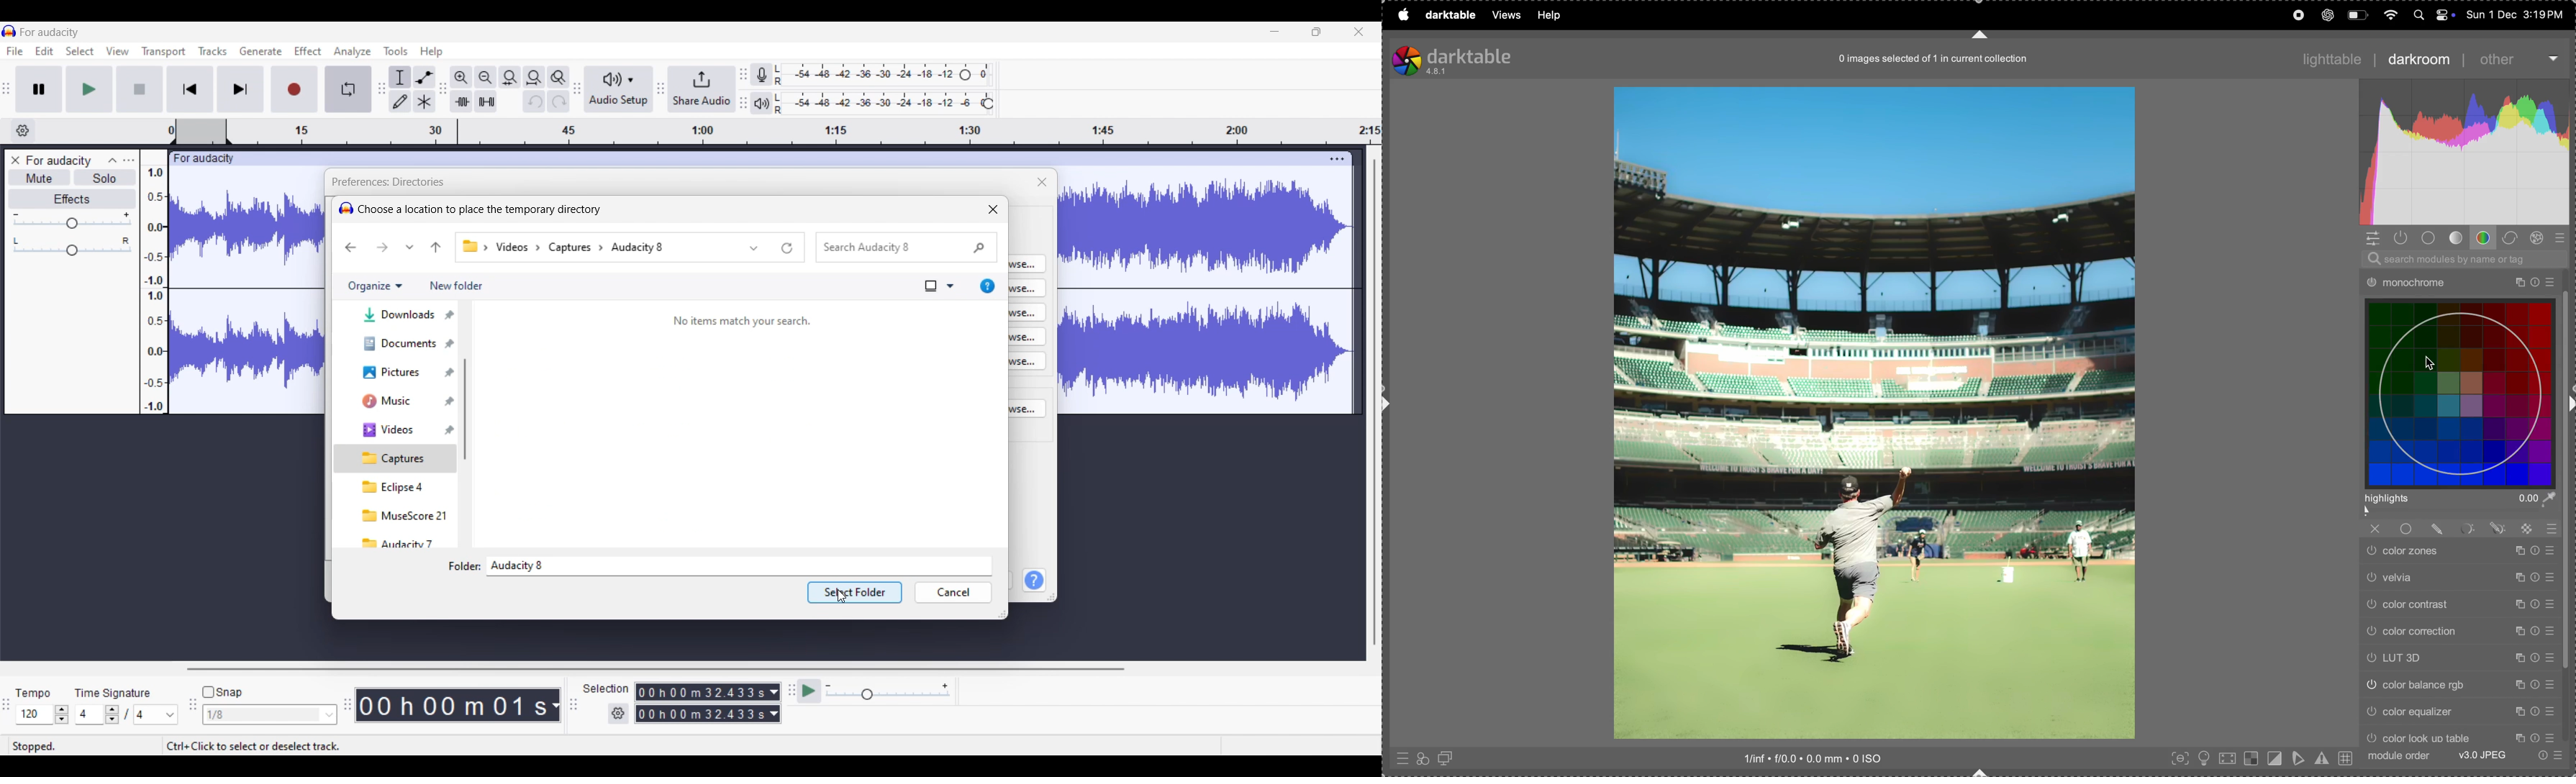 The width and height of the screenshot is (2576, 784). What do you see at coordinates (2462, 258) in the screenshot?
I see `search baar` at bounding box center [2462, 258].